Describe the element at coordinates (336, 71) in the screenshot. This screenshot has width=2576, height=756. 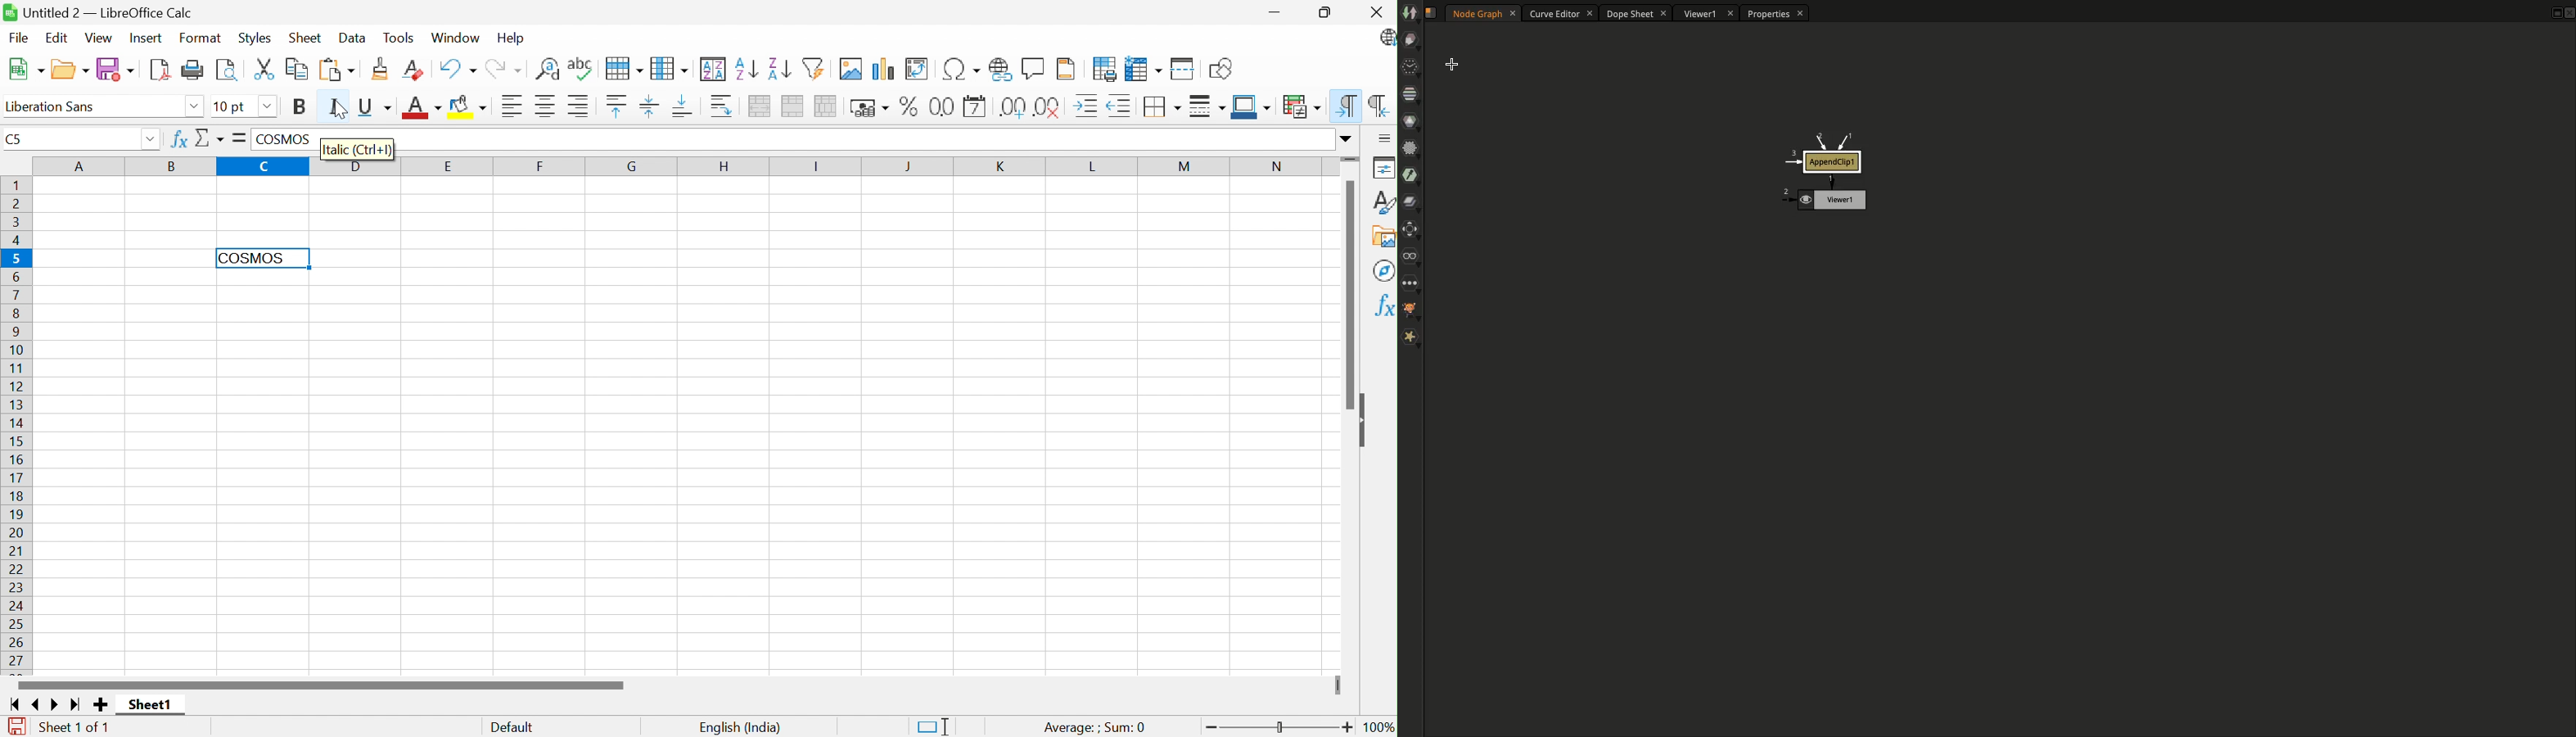
I see `Paste` at that location.